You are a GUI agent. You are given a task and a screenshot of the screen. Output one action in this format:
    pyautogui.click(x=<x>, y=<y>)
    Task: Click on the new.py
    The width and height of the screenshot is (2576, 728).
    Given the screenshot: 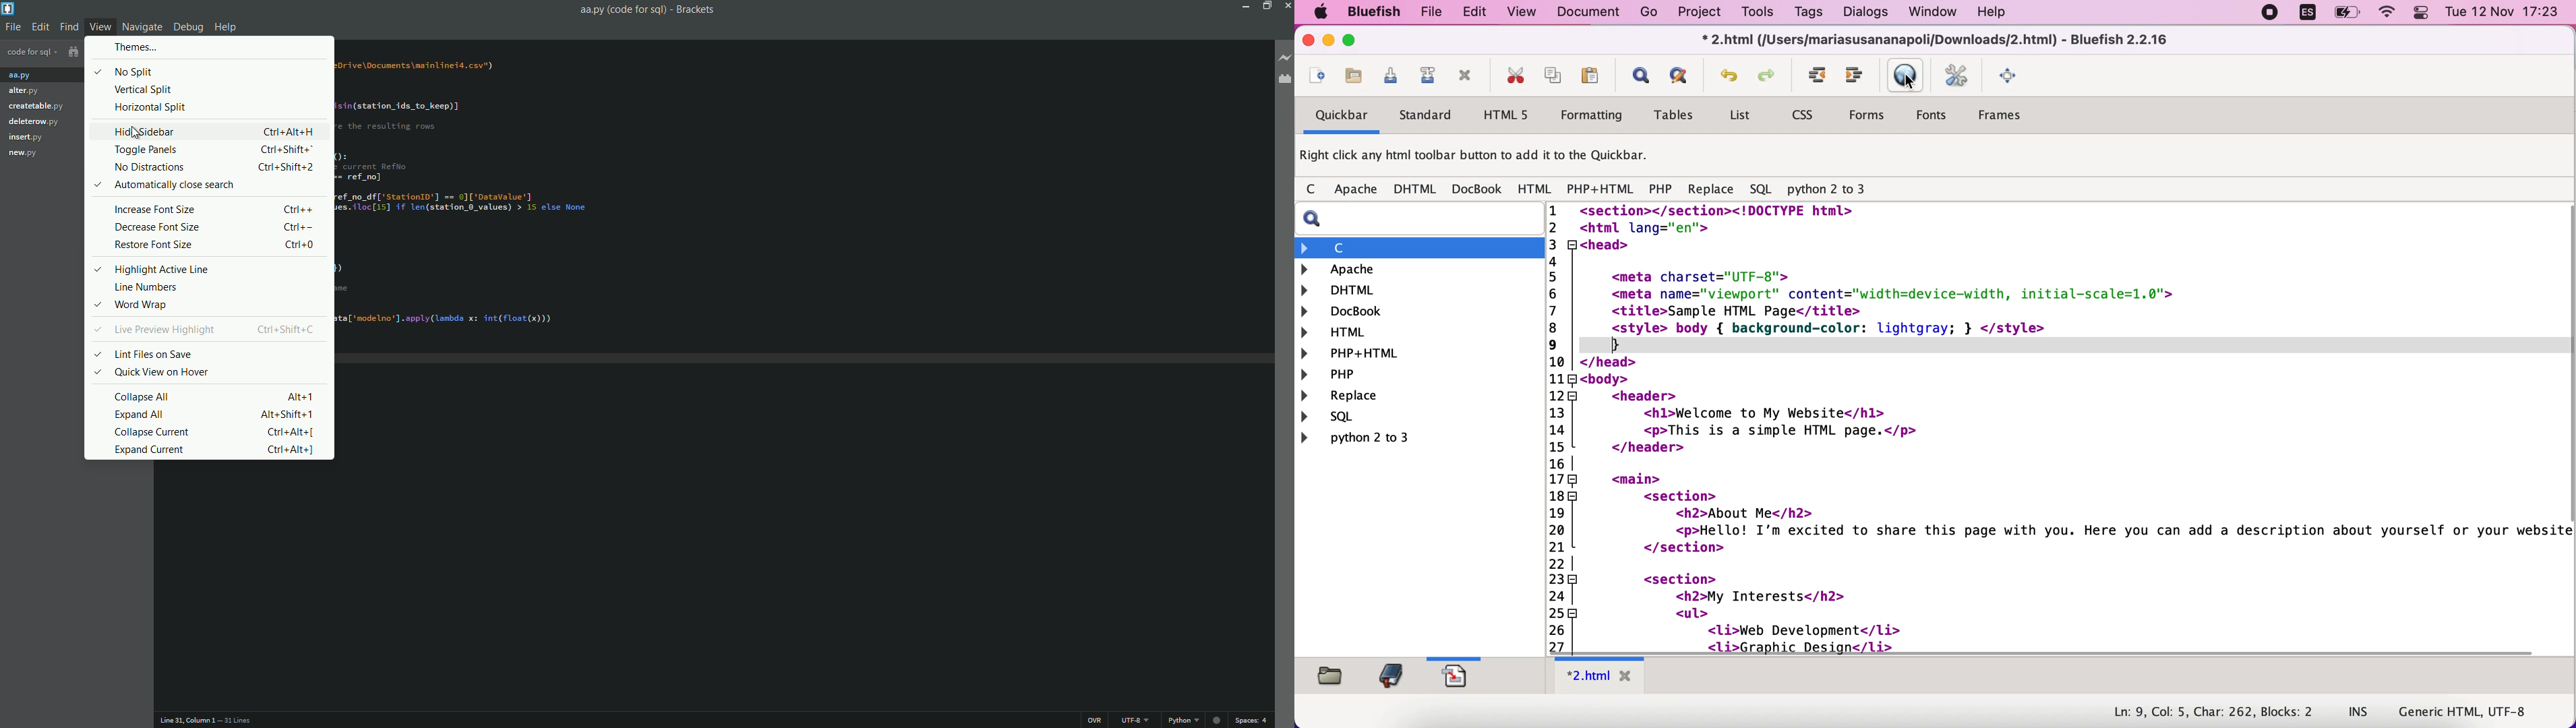 What is the action you would take?
    pyautogui.click(x=21, y=155)
    